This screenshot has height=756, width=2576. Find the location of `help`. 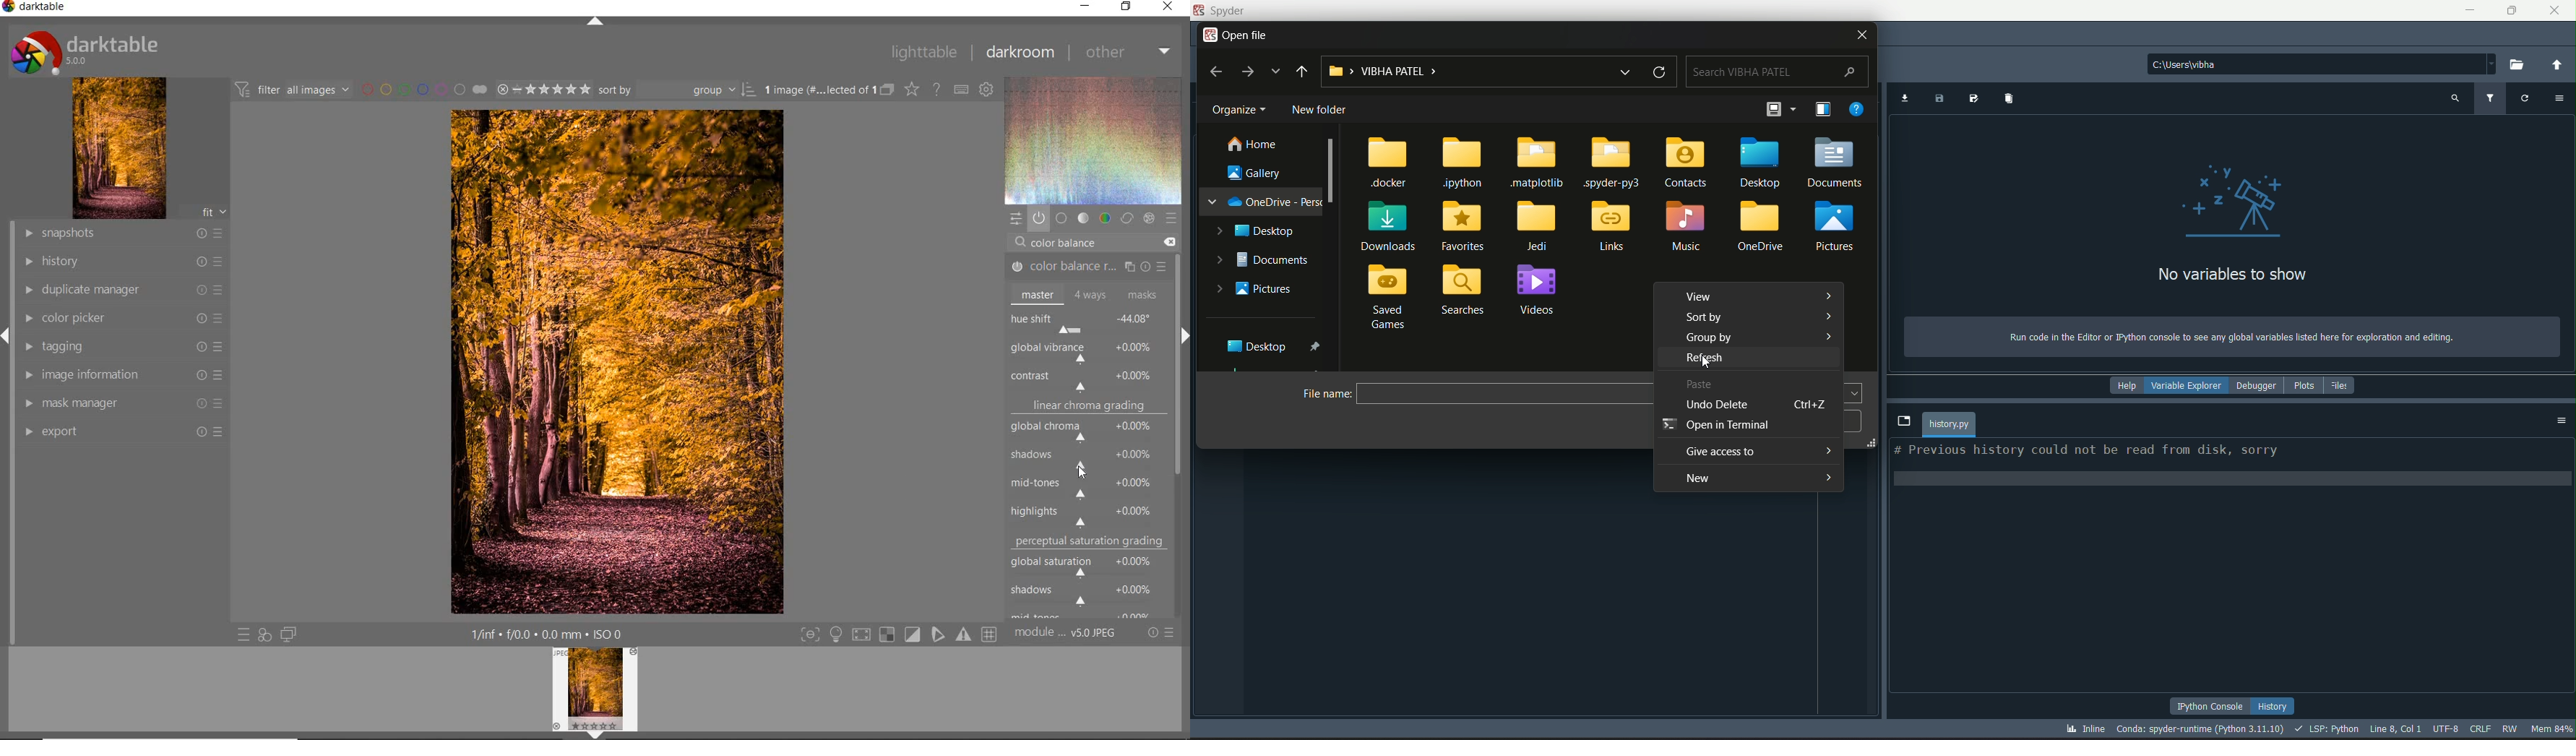

help is located at coordinates (2124, 386).